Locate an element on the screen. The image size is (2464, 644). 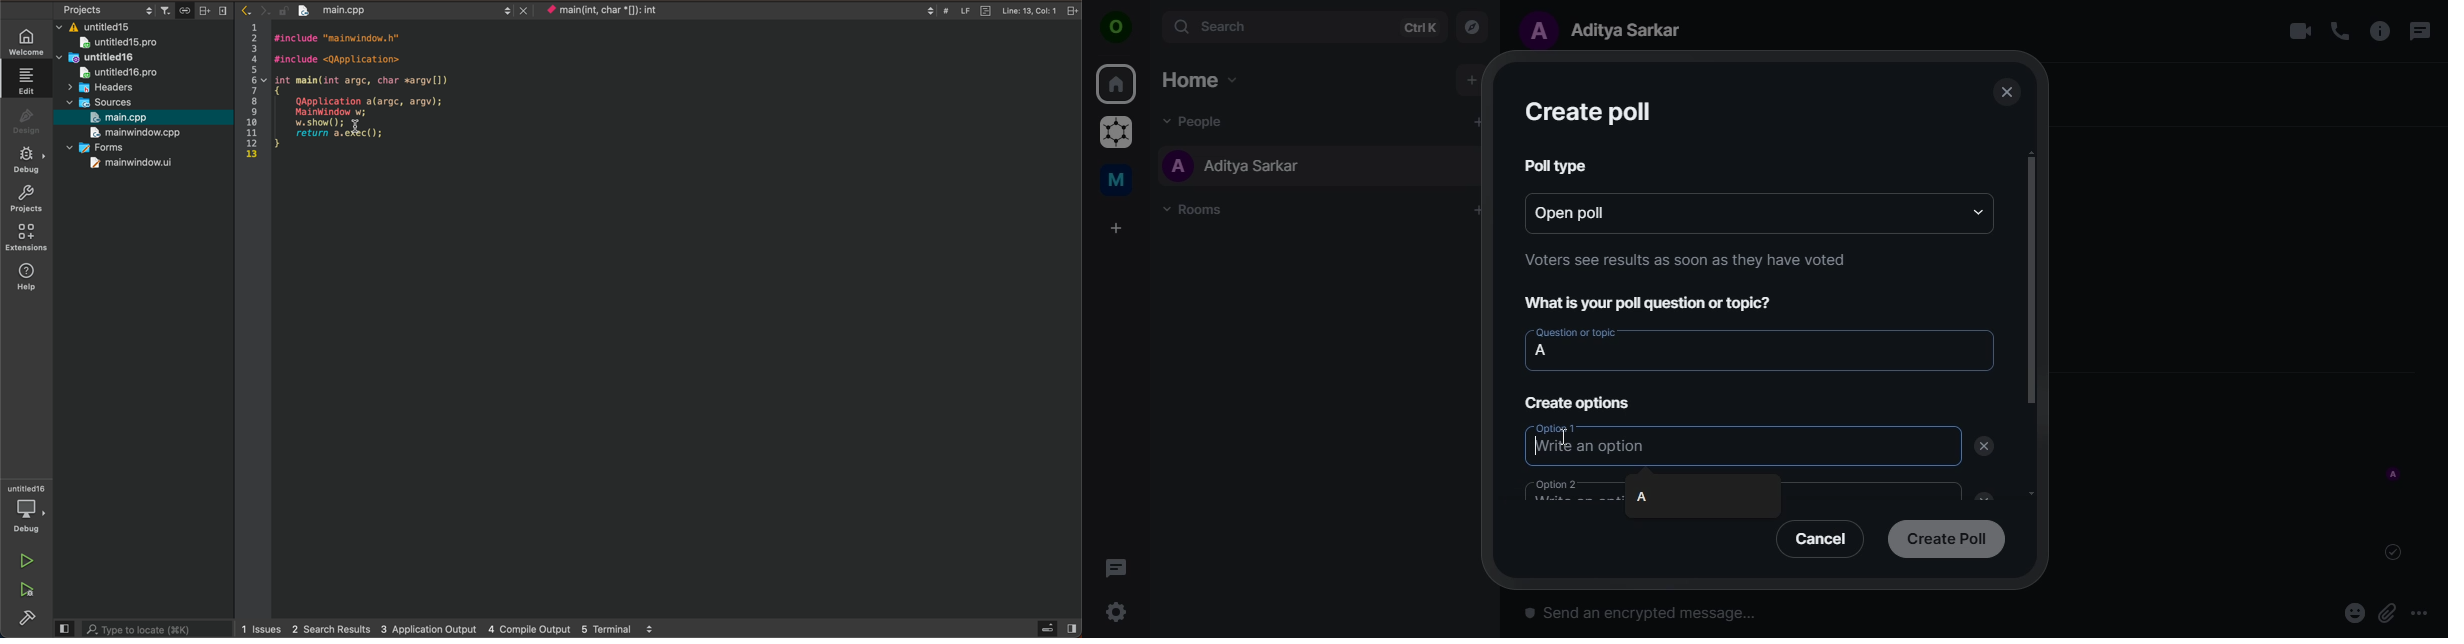
option1 is located at coordinates (1593, 446).